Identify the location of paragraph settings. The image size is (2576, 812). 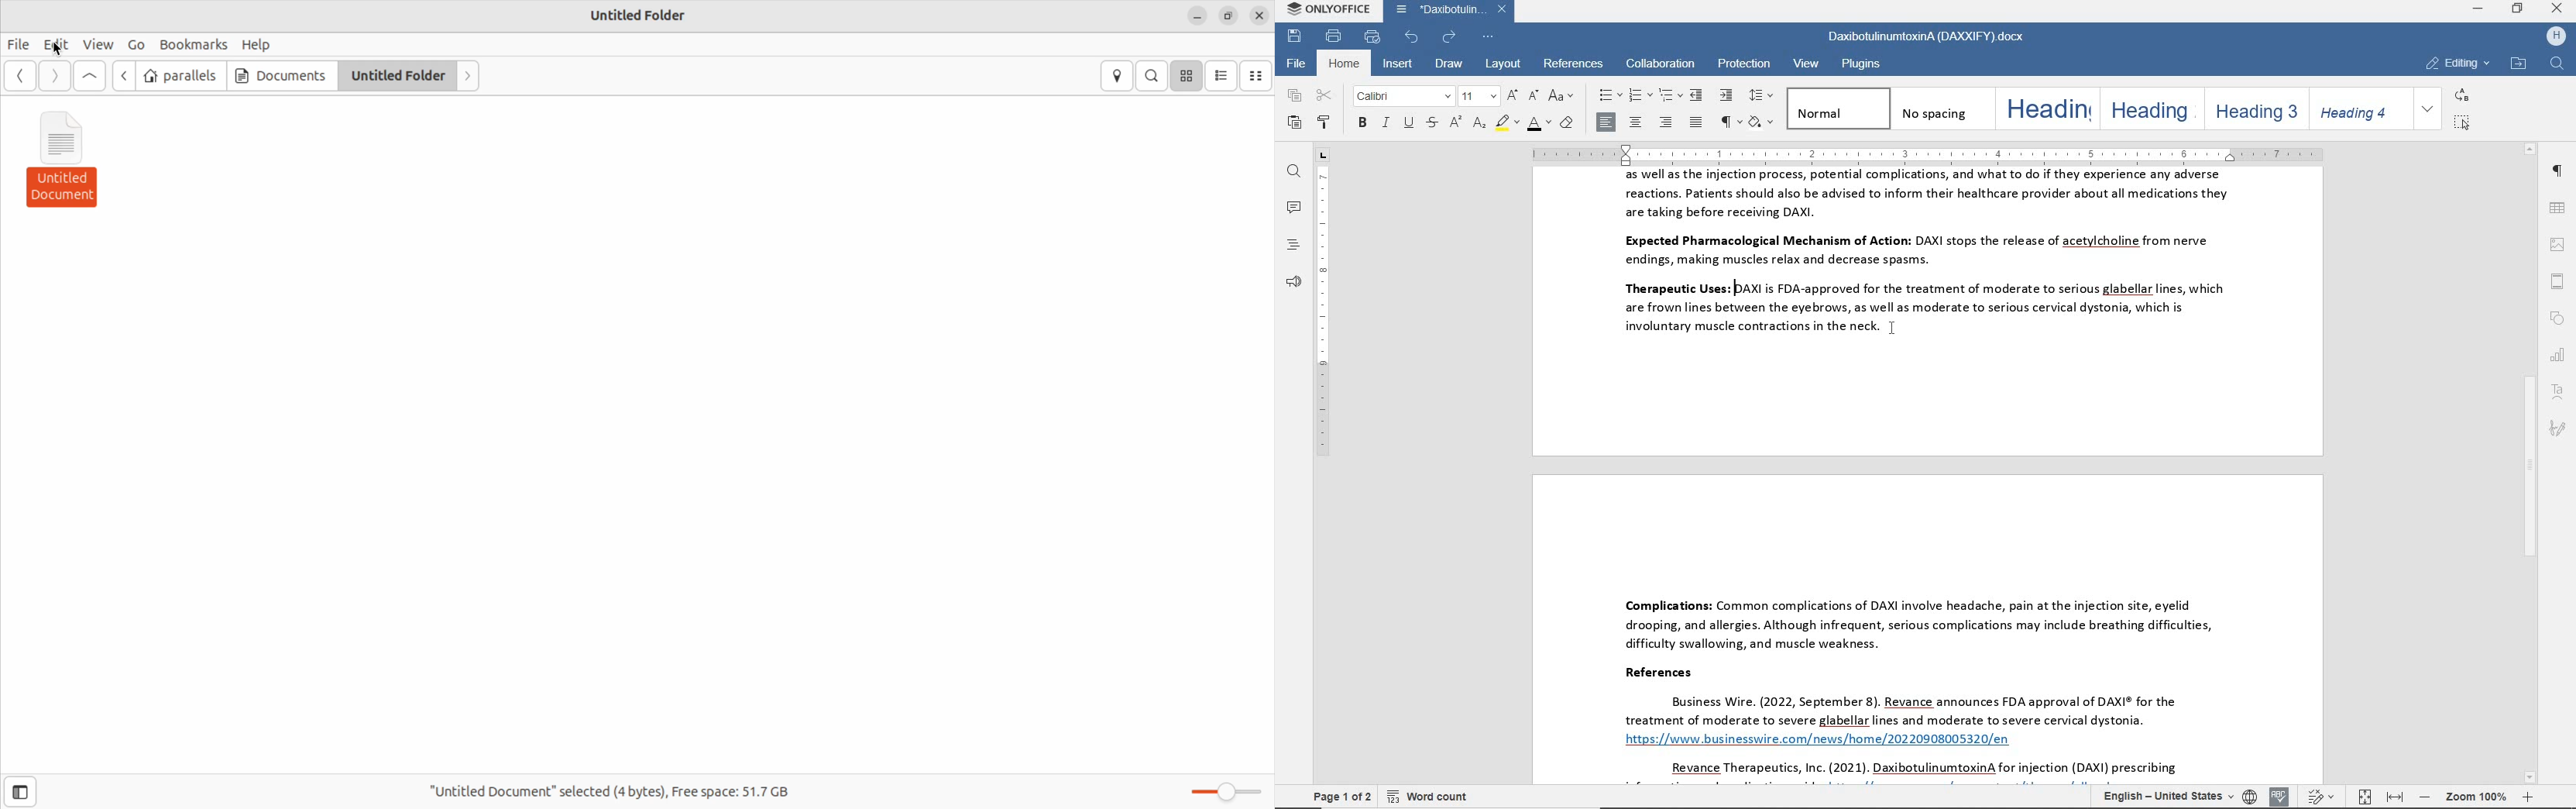
(2558, 170).